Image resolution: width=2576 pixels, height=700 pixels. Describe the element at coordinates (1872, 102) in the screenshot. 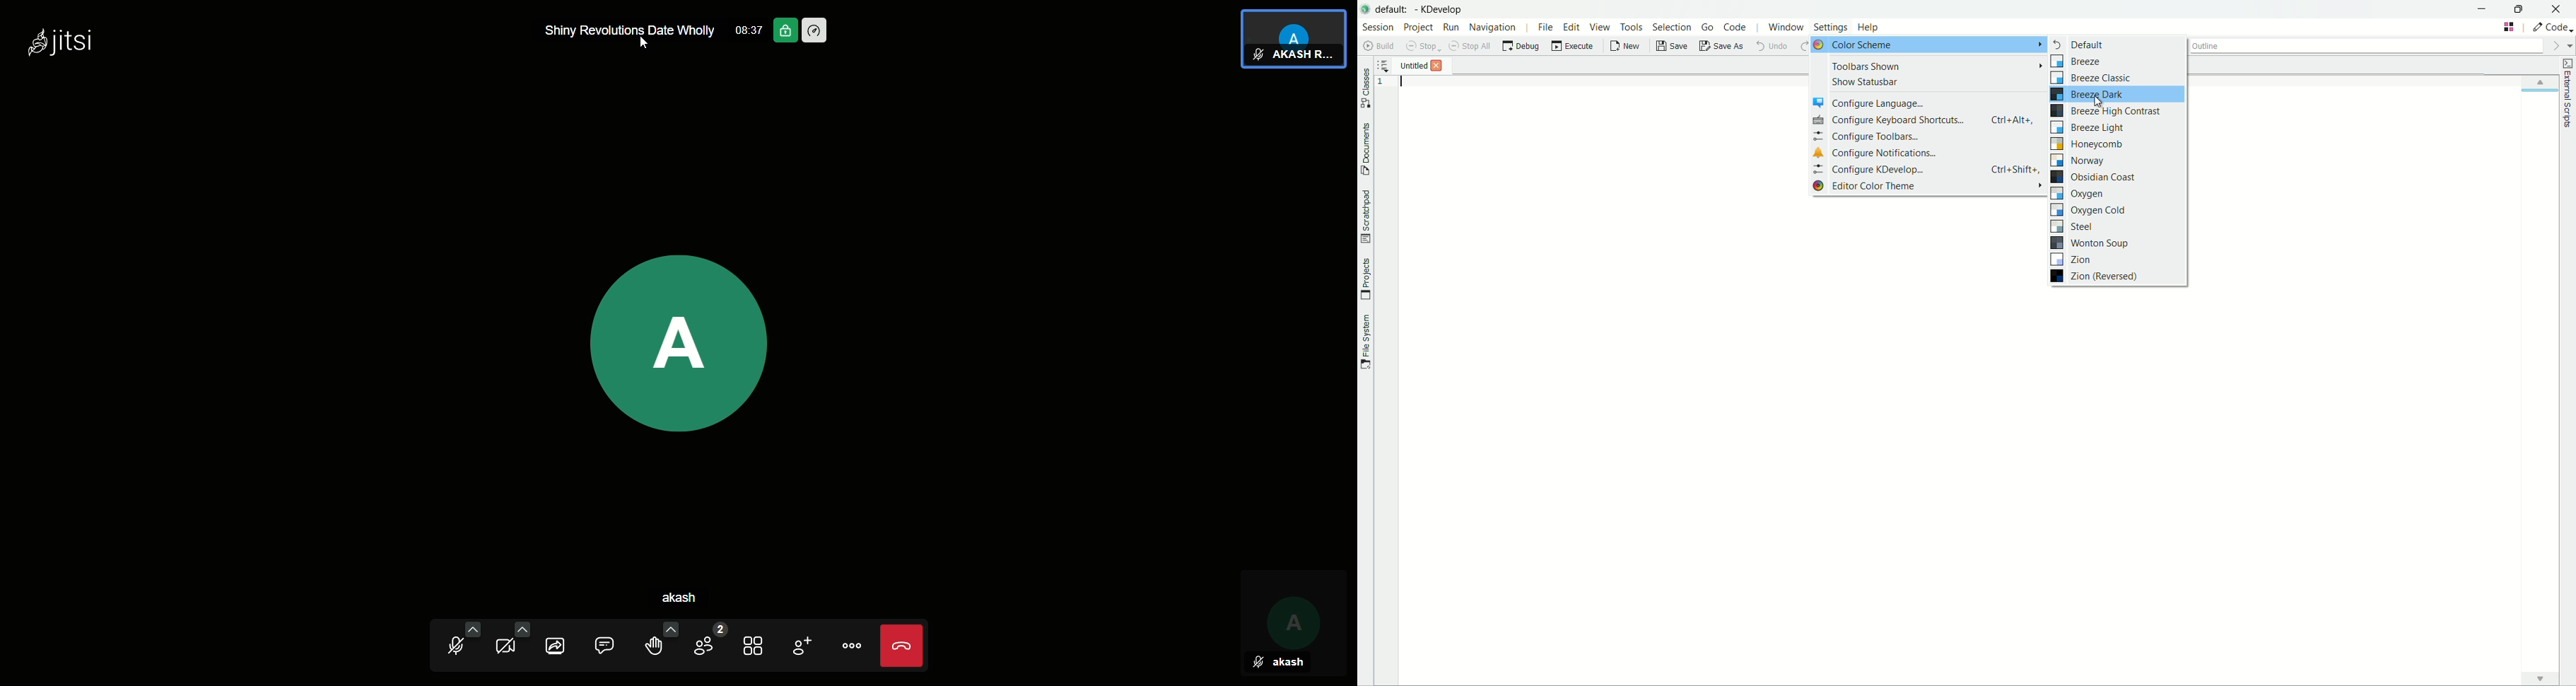

I see `configure language` at that location.